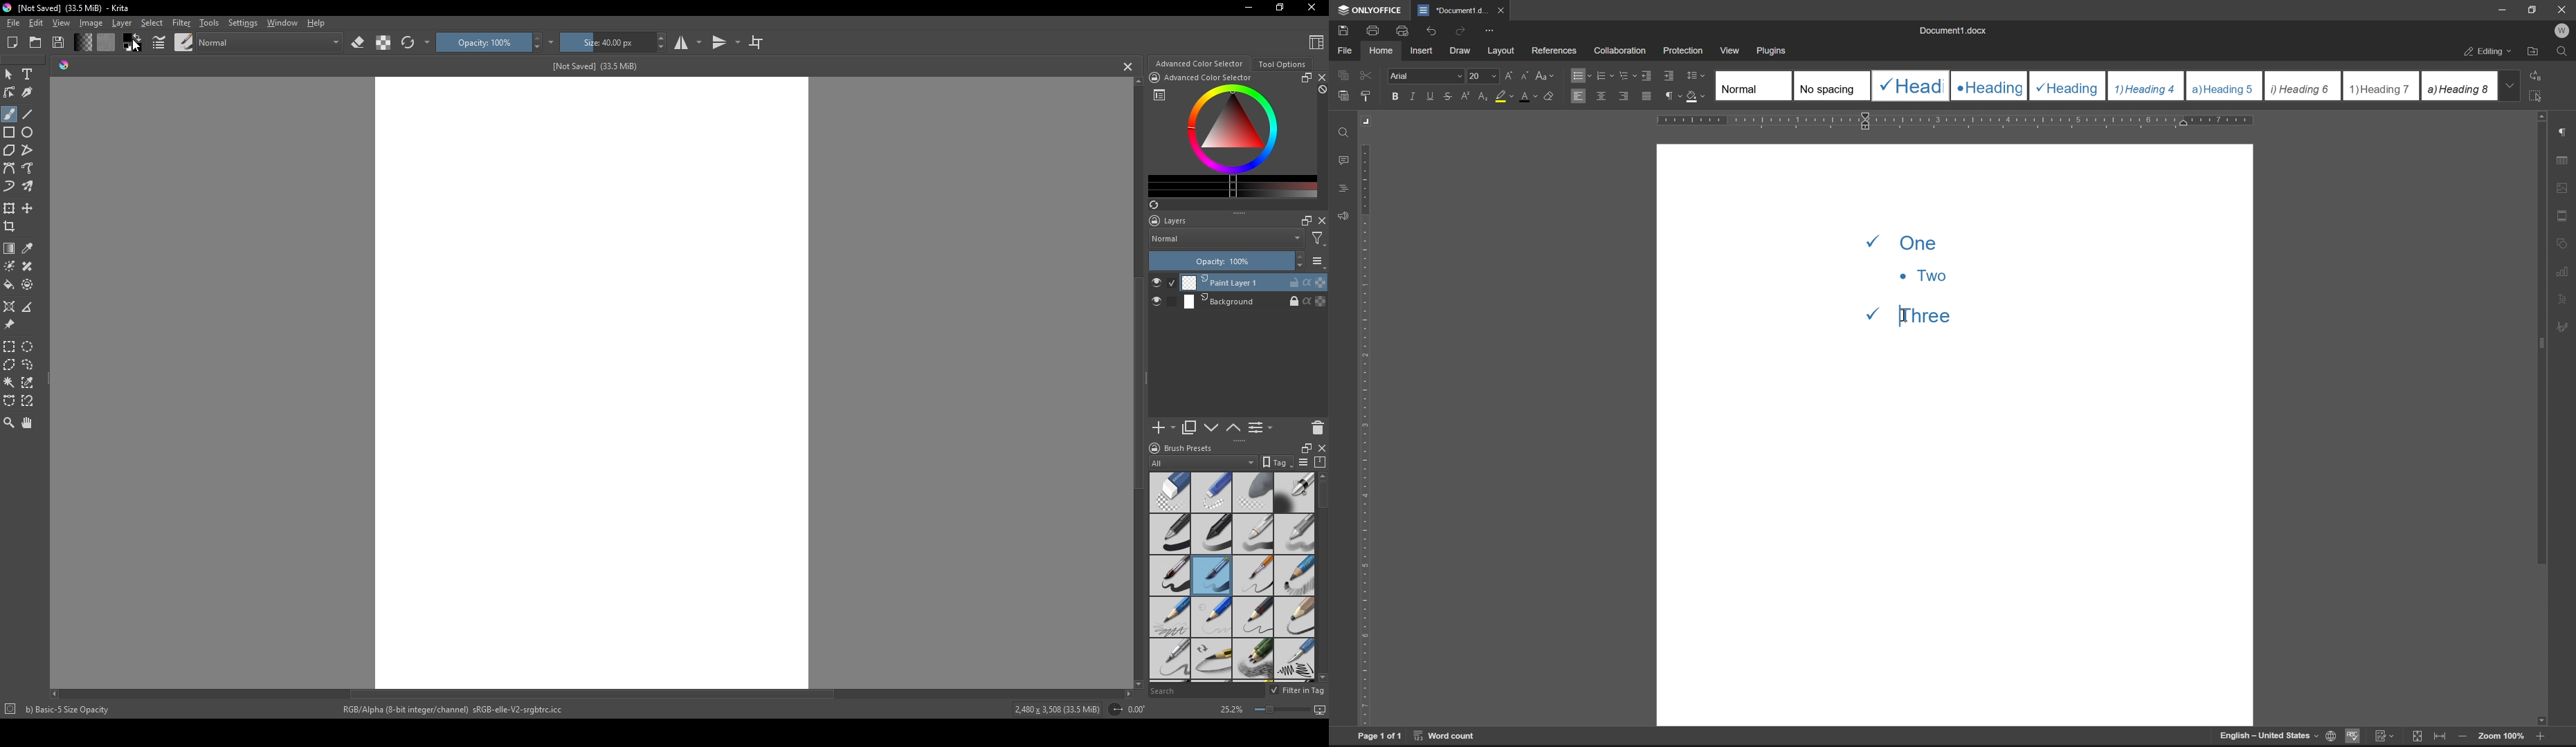 Image resolution: width=2576 pixels, height=756 pixels. Describe the element at coordinates (1287, 711) in the screenshot. I see `screen size` at that location.